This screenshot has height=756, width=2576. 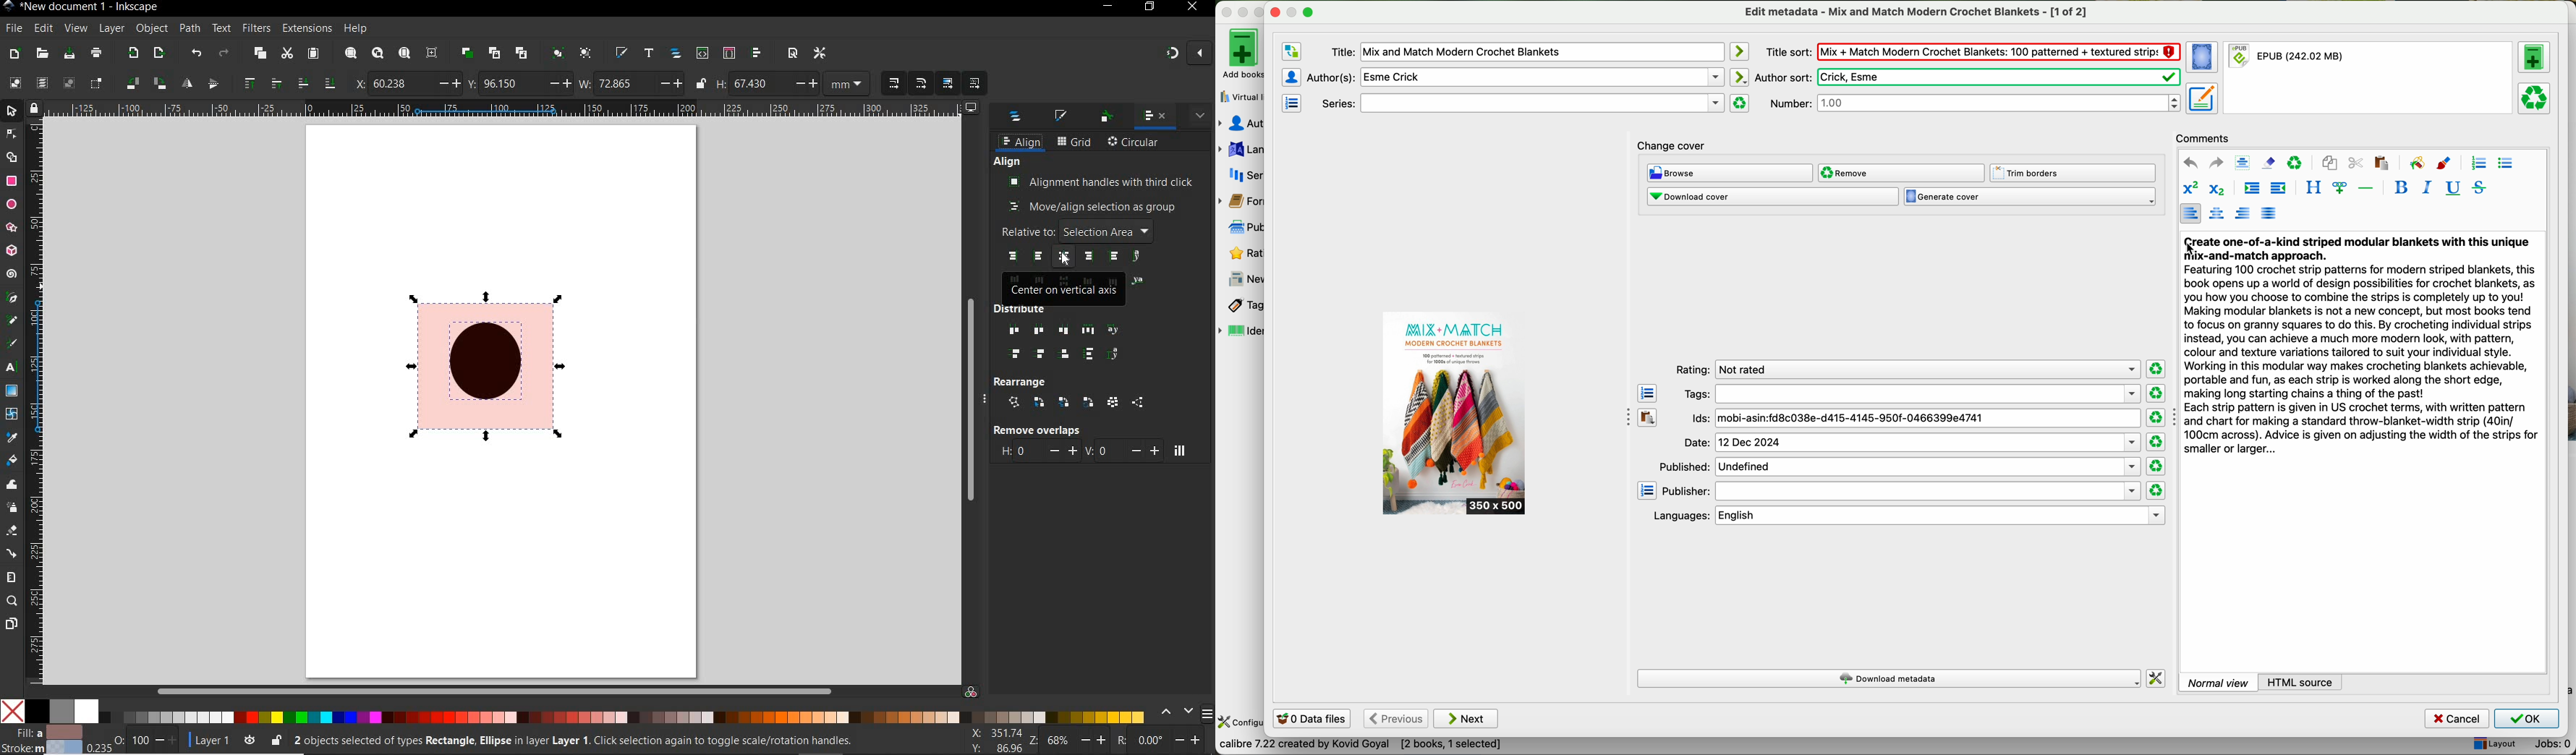 What do you see at coordinates (11, 532) in the screenshot?
I see `eraser tool` at bounding box center [11, 532].